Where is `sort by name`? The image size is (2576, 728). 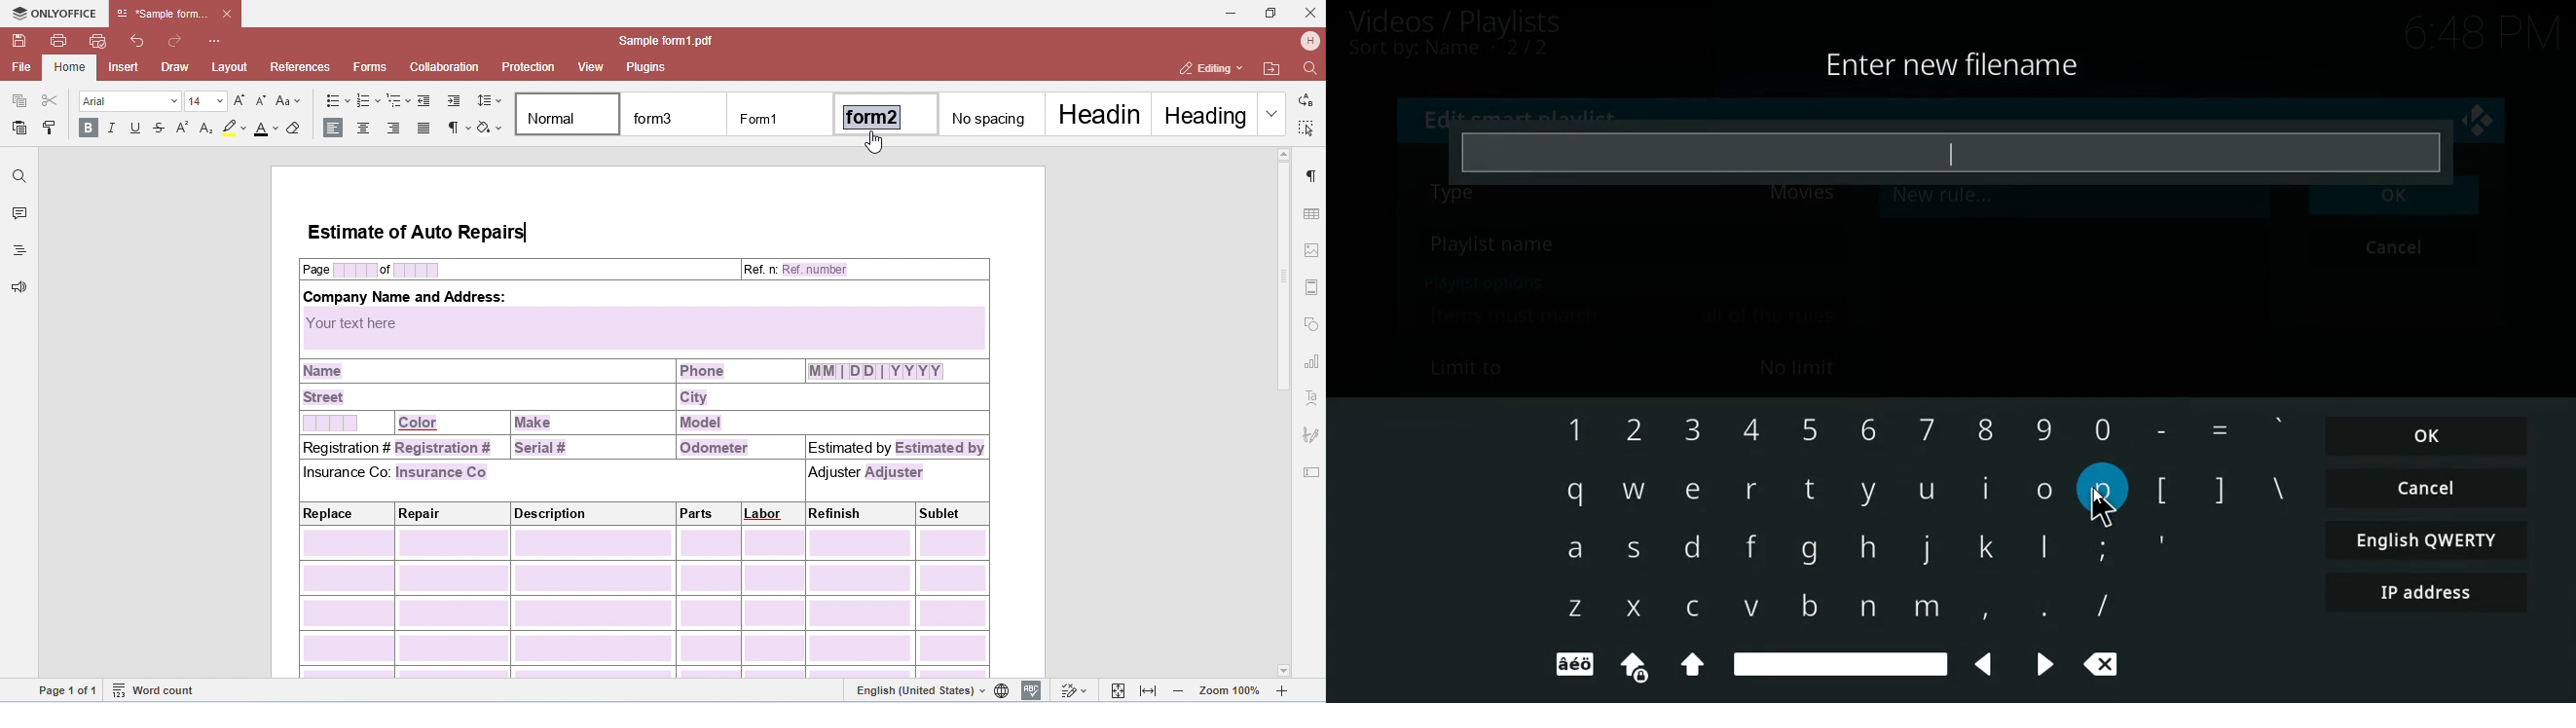
sort by name is located at coordinates (1459, 50).